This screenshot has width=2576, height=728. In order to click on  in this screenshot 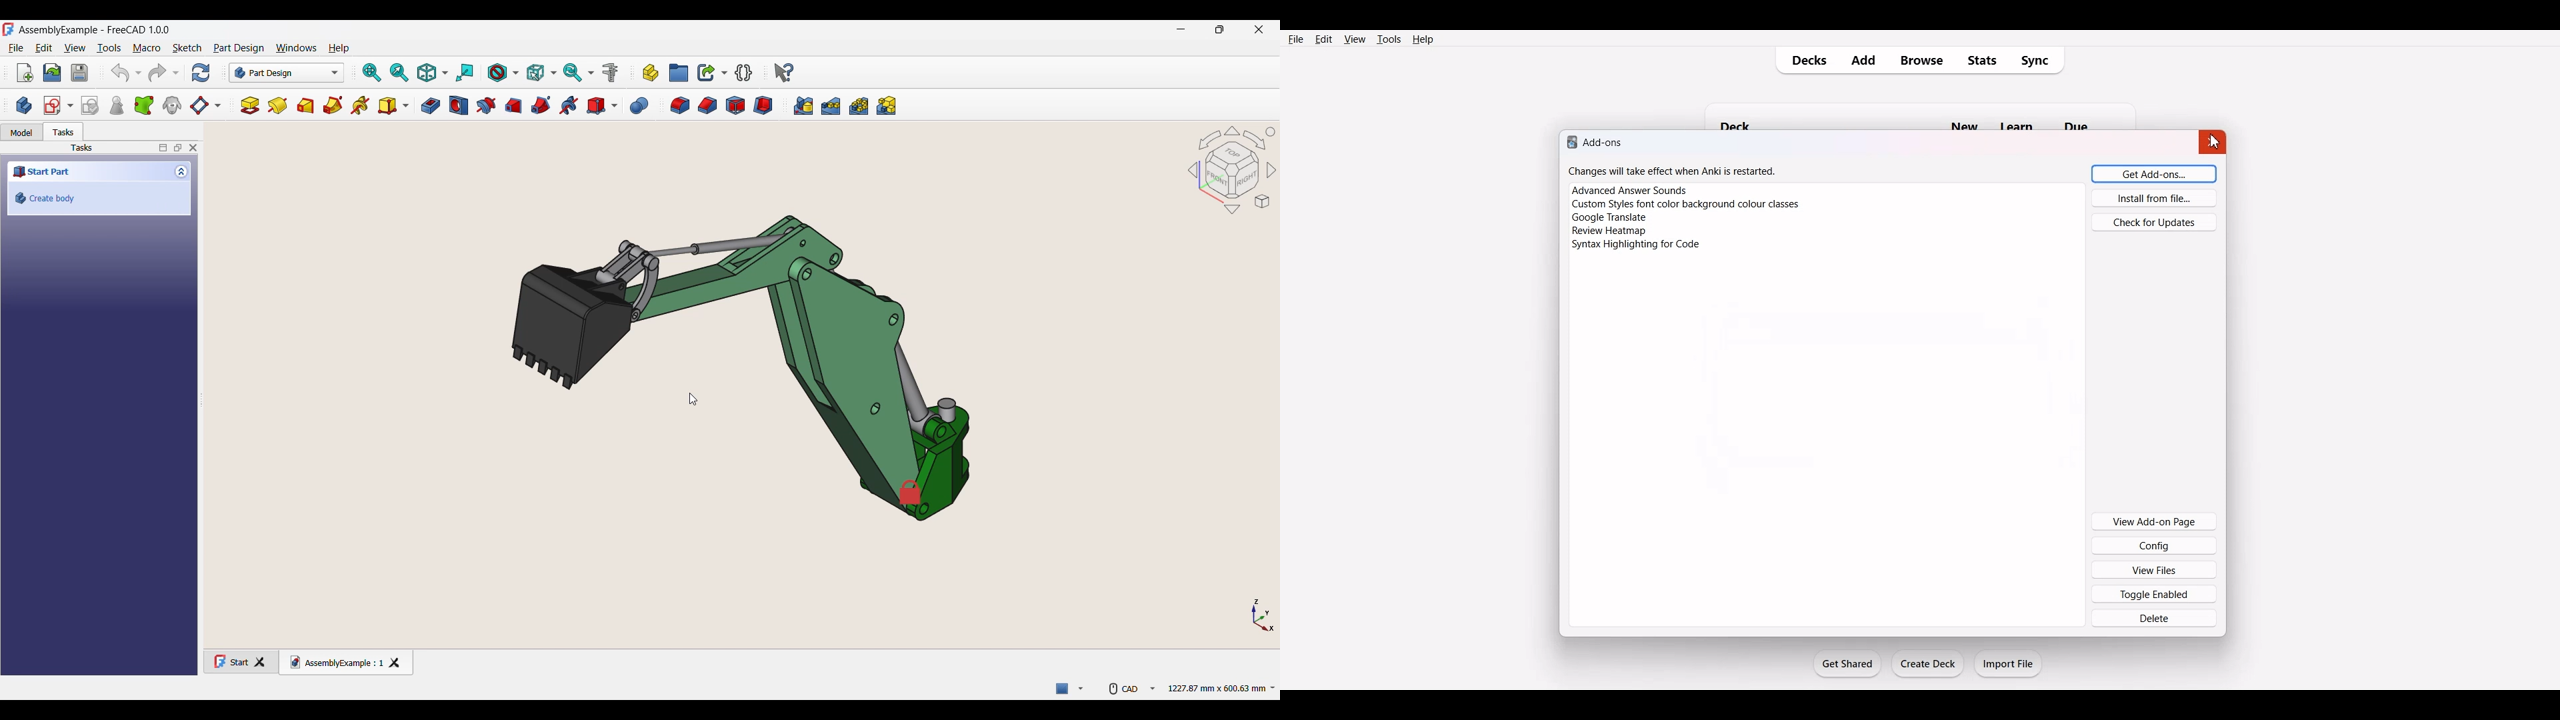, I will do `click(2022, 114)`.